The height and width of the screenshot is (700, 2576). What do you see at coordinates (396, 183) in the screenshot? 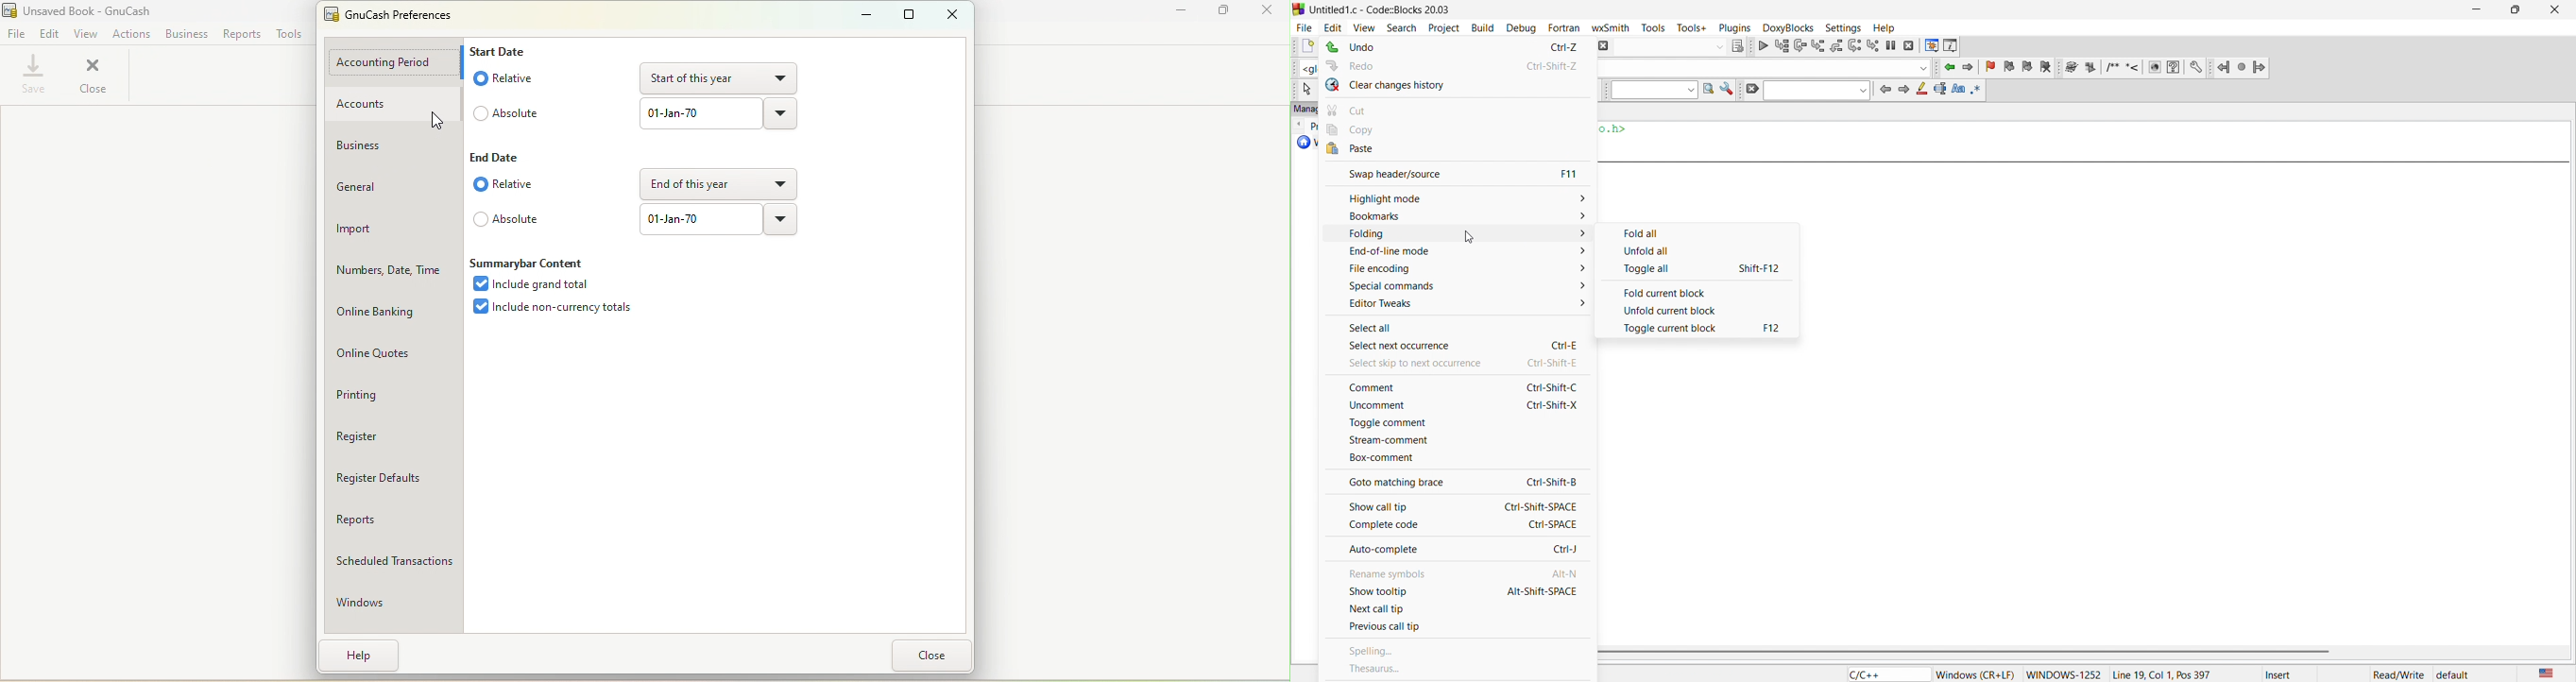
I see `General` at bounding box center [396, 183].